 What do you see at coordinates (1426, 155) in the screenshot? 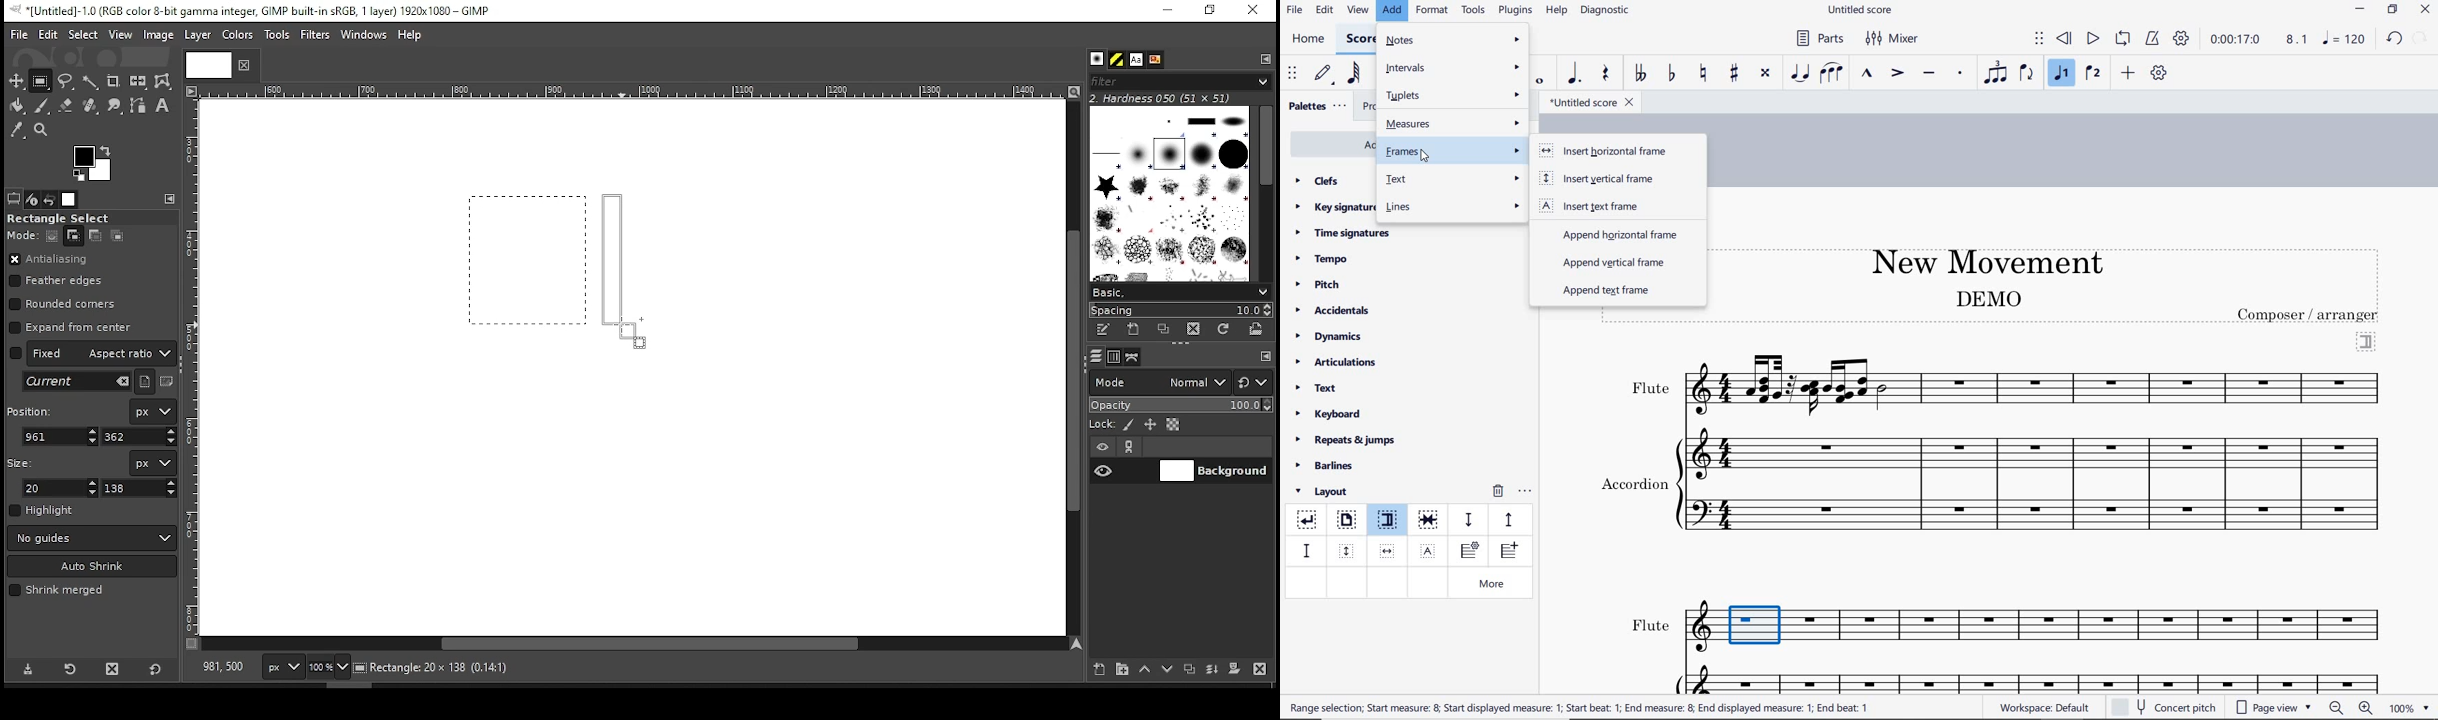
I see `cursor` at bounding box center [1426, 155].